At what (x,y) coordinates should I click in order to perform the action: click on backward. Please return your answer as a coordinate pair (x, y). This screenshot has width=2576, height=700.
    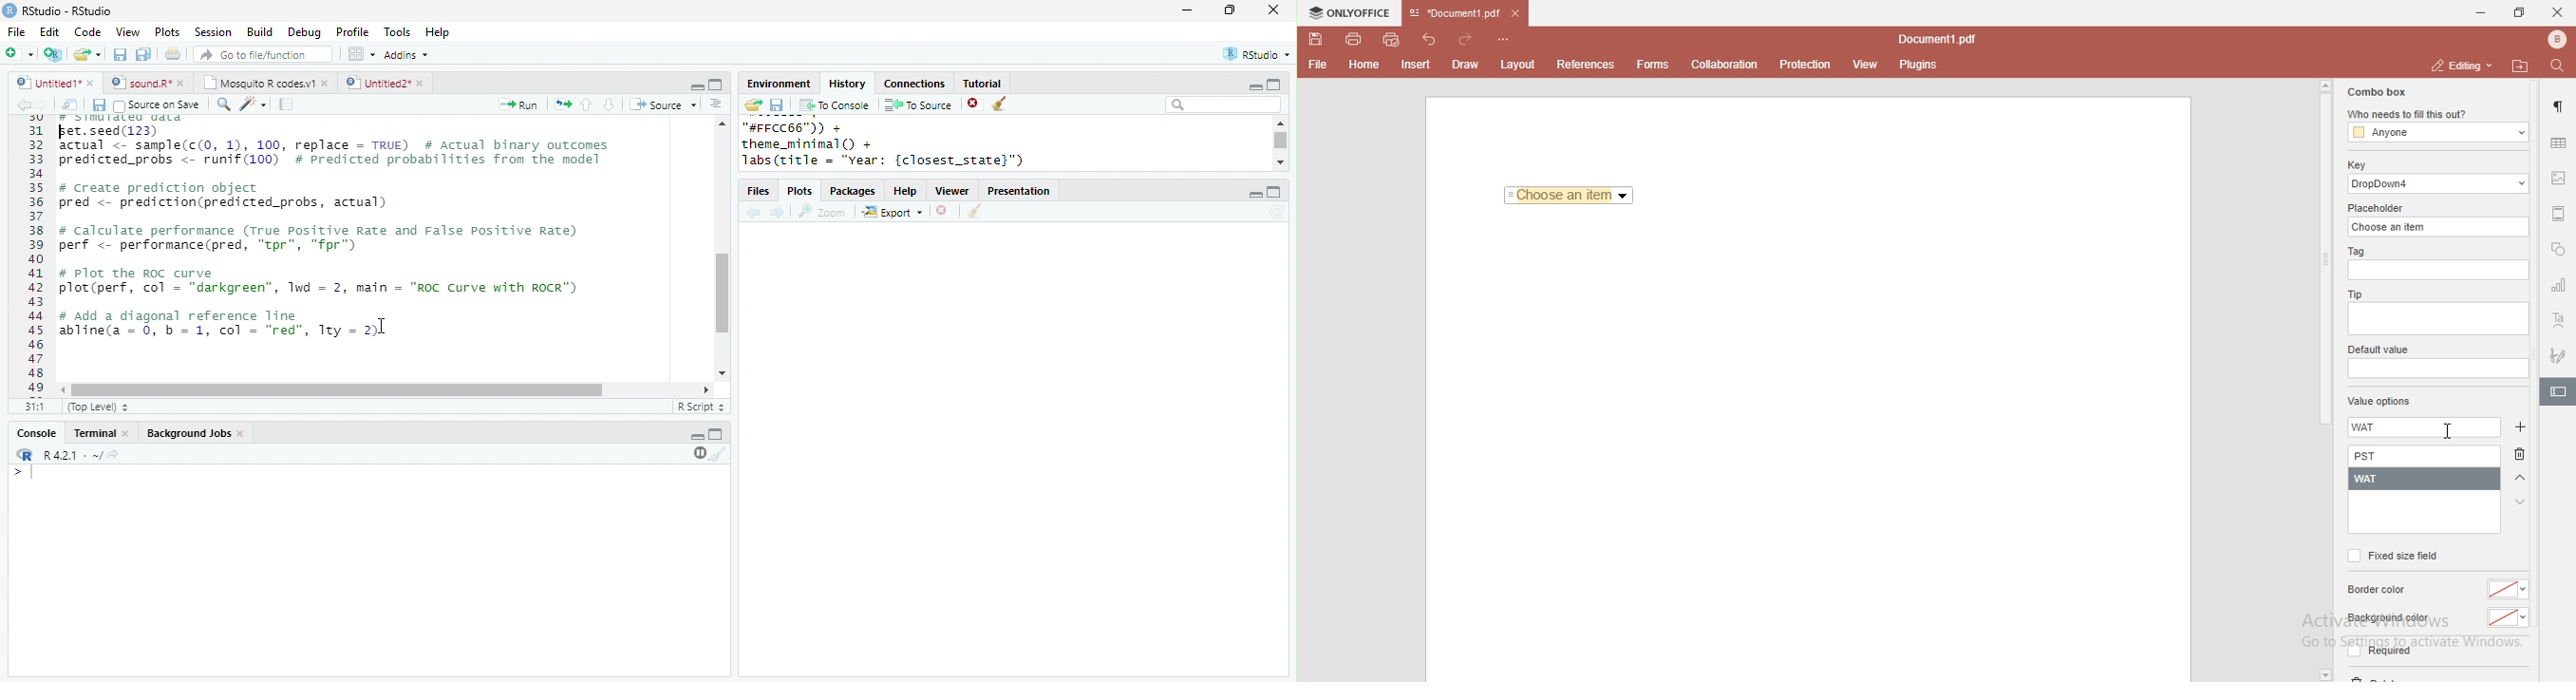
    Looking at the image, I should click on (23, 104).